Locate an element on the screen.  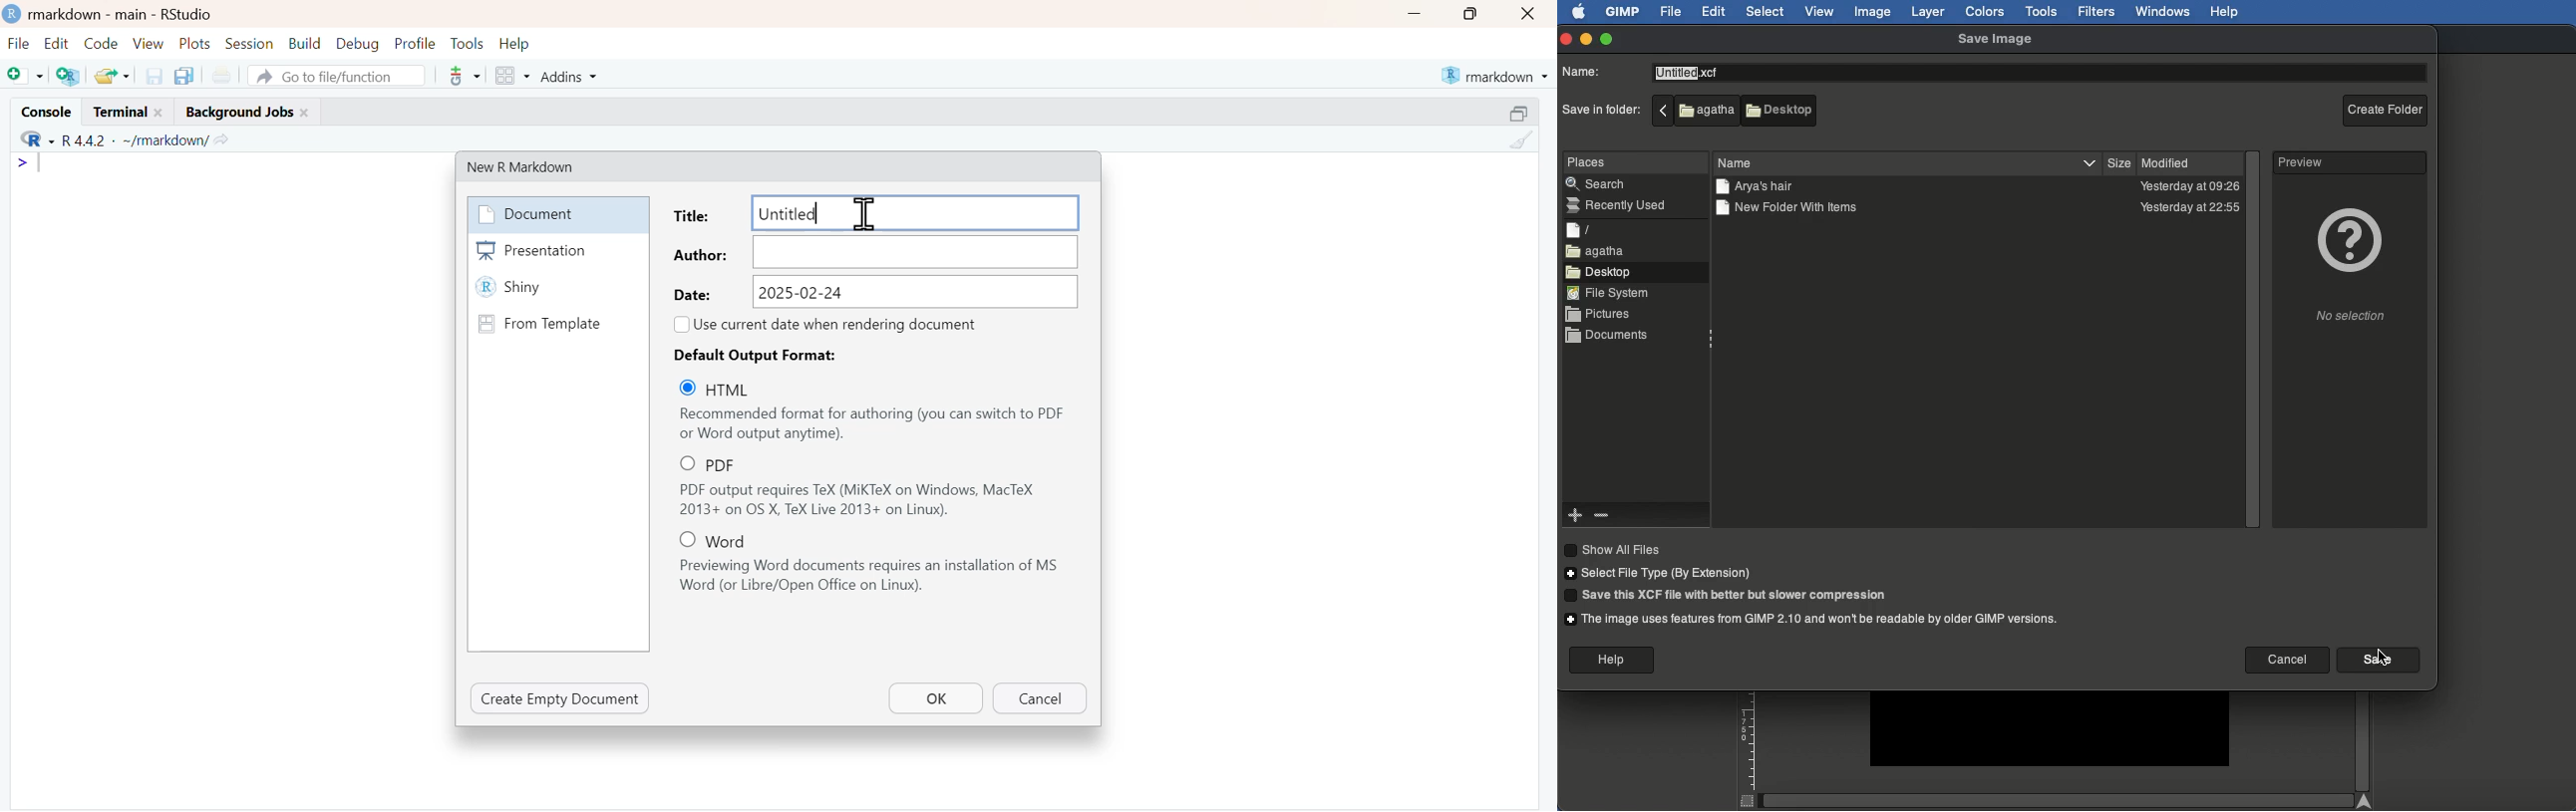
Build is located at coordinates (304, 44).